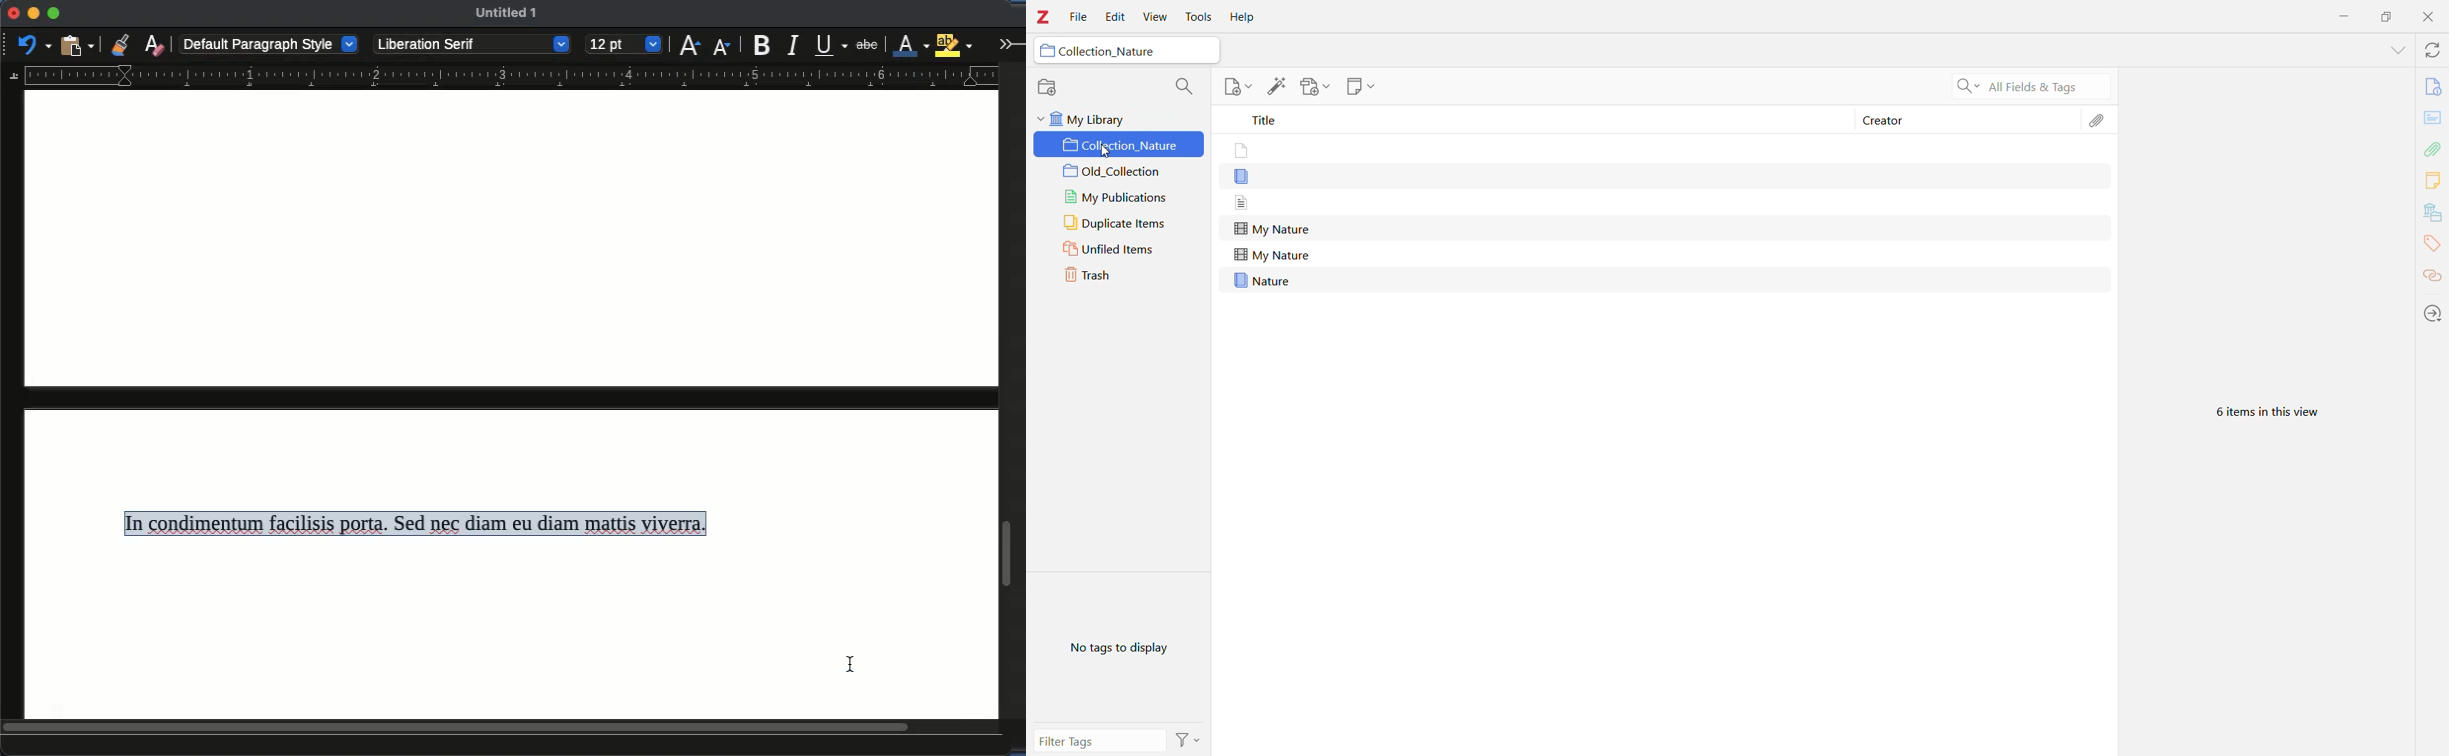 This screenshot has height=756, width=2464. I want to click on Minimize, so click(2346, 15).